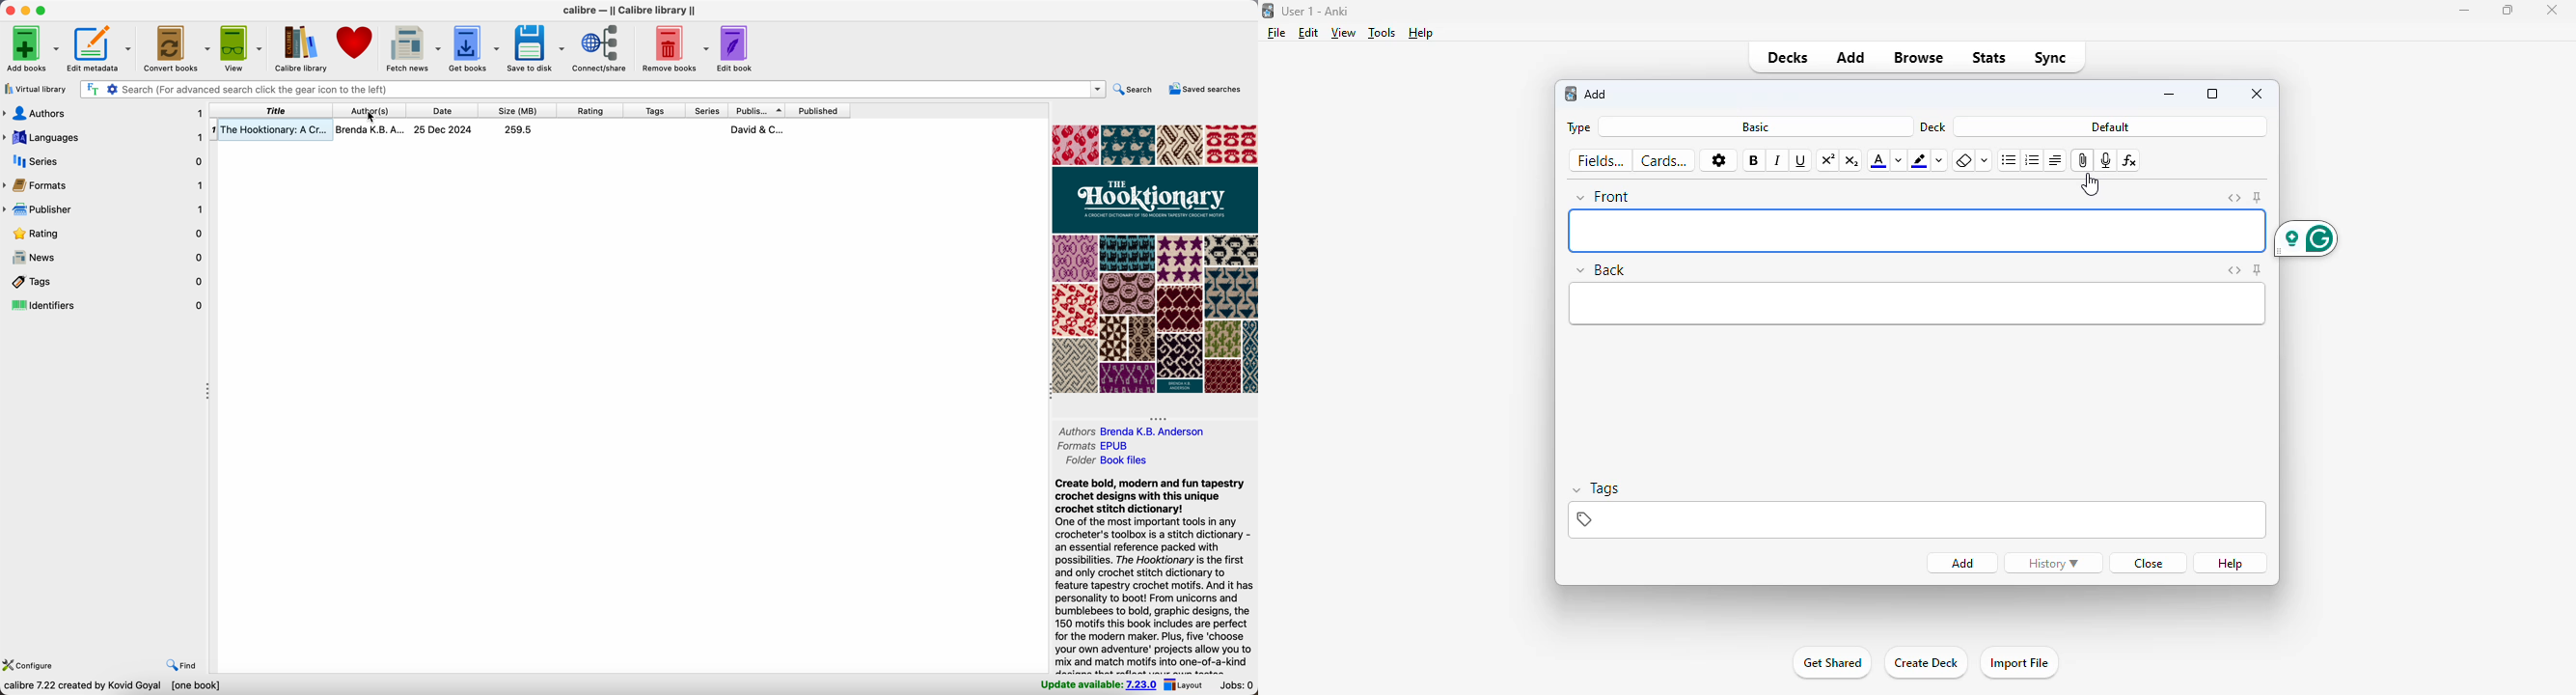 The image size is (2576, 700). I want to click on text coloe, so click(1878, 160).